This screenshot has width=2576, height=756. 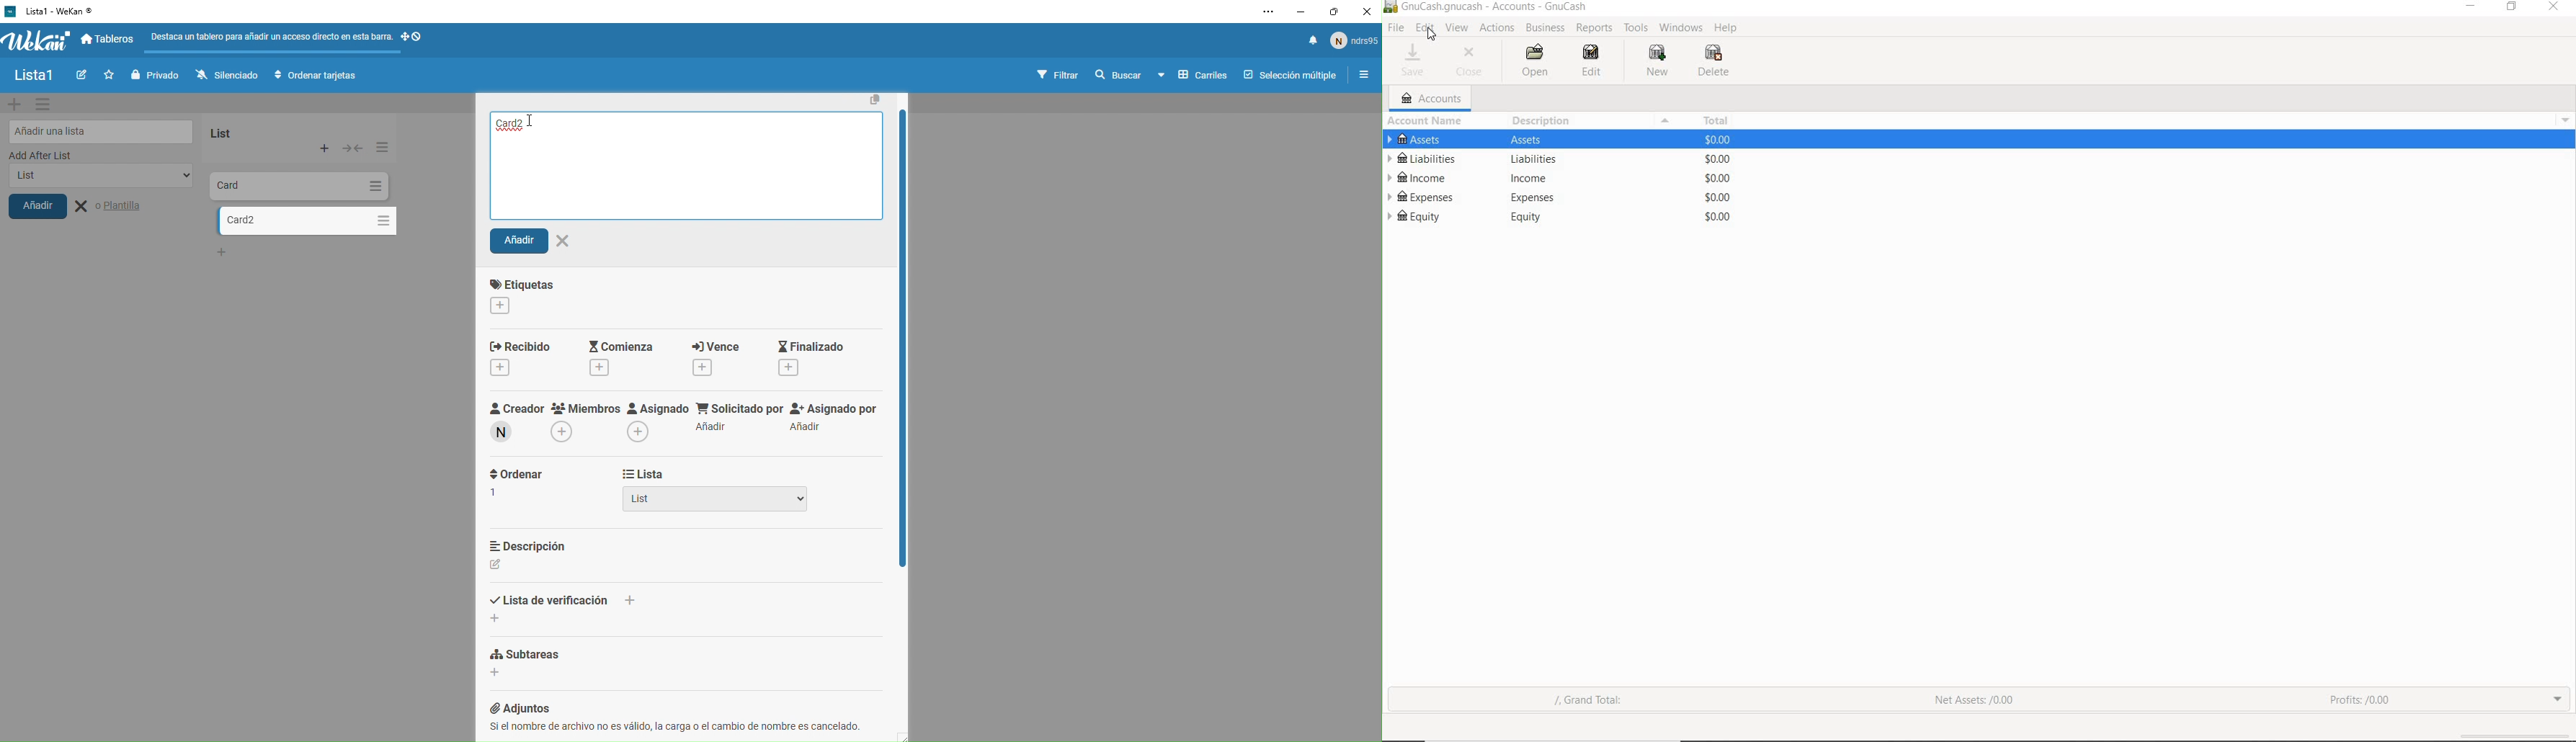 What do you see at coordinates (1534, 219) in the screenshot?
I see `` at bounding box center [1534, 219].